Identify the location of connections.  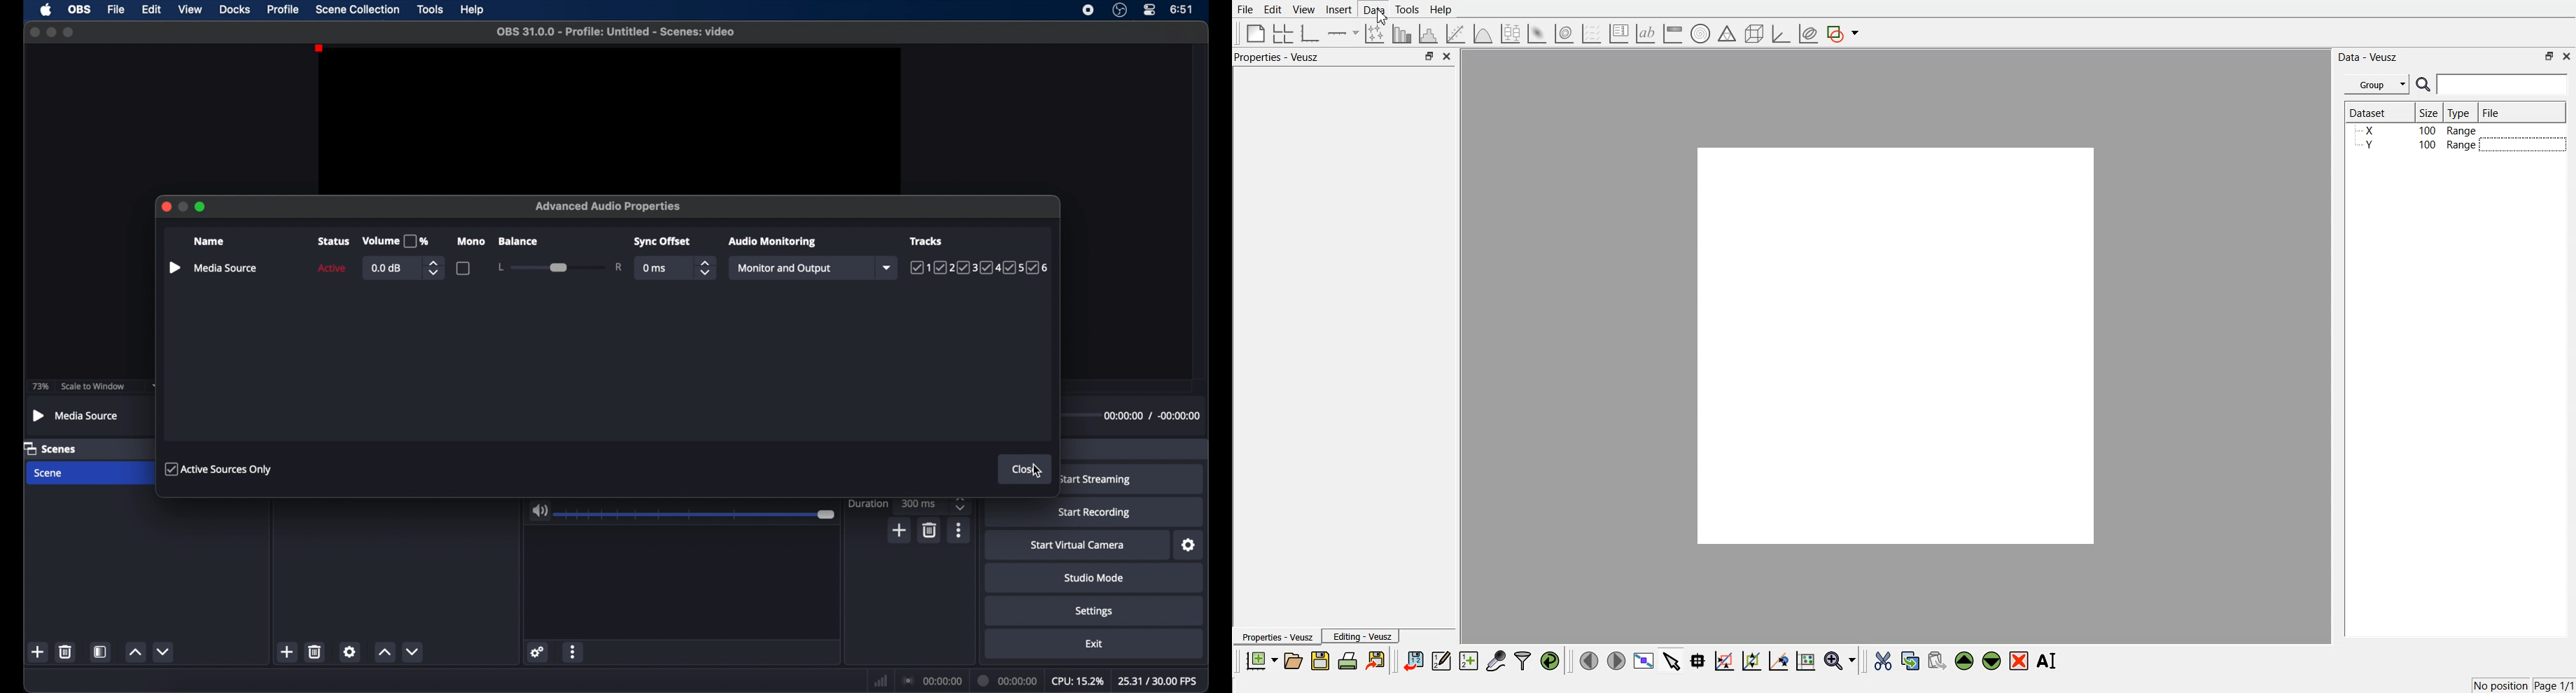
(931, 681).